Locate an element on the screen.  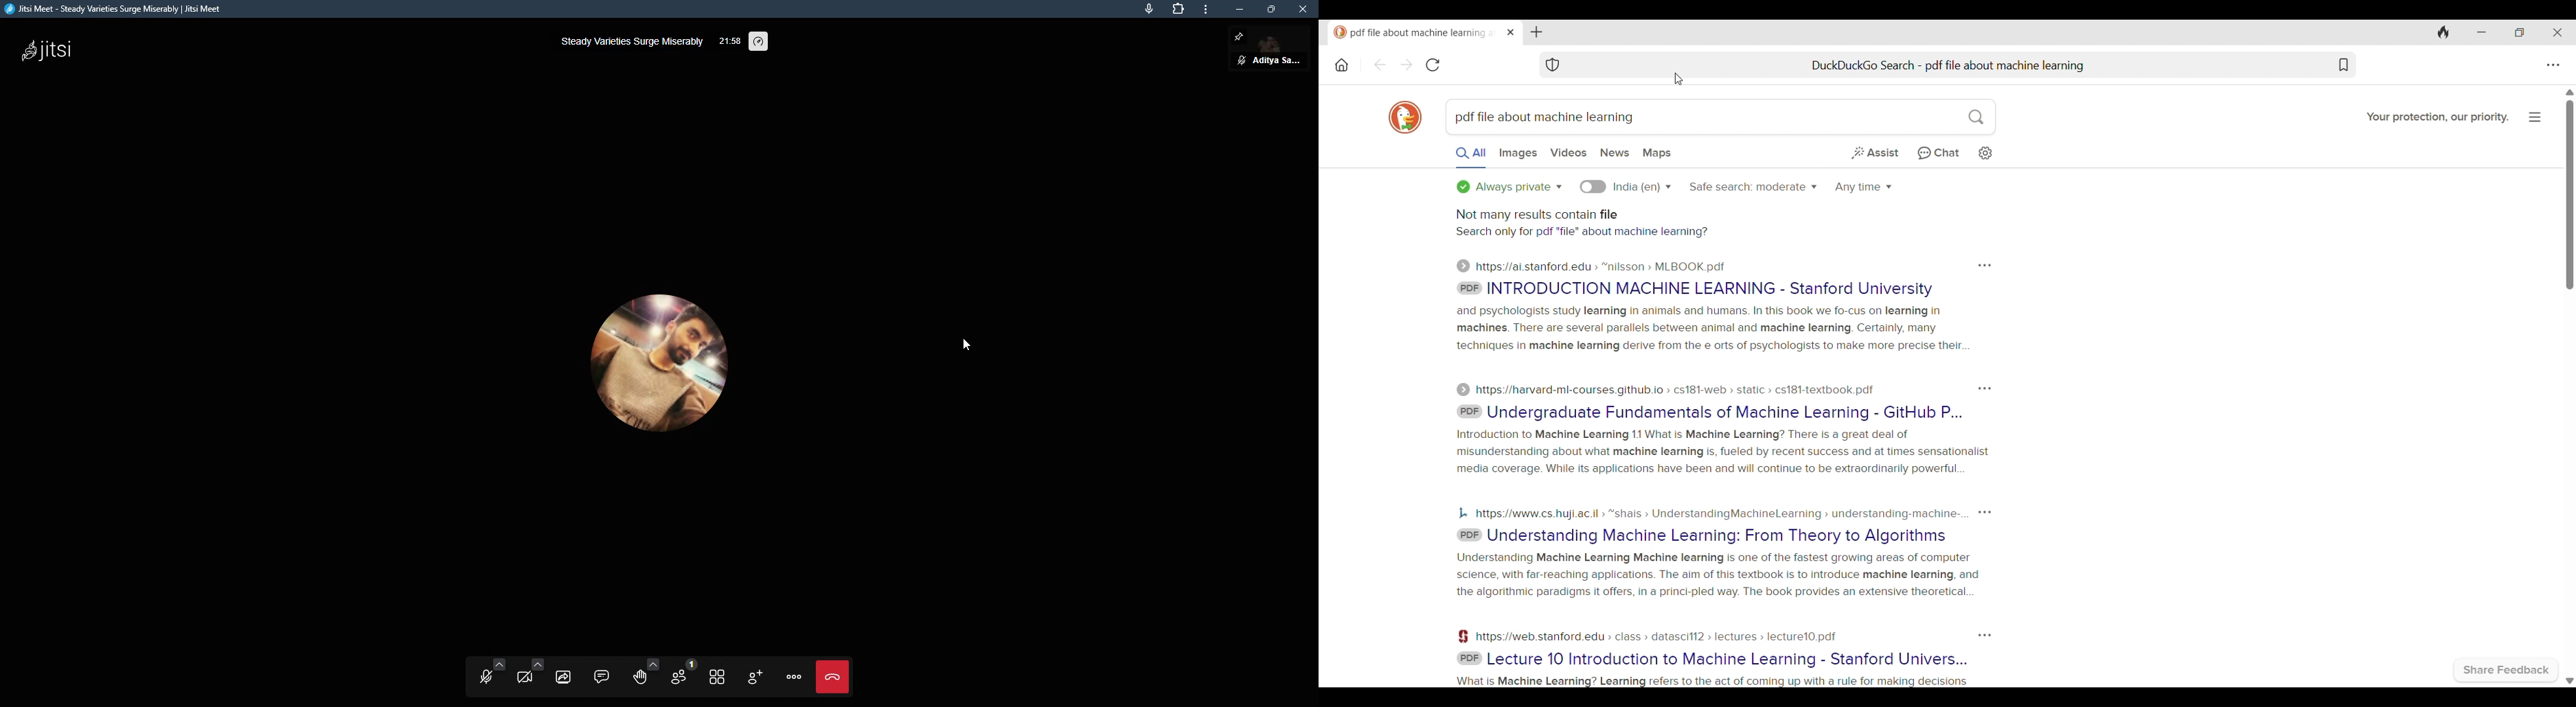
Show interface in a smaller tab is located at coordinates (2519, 32).